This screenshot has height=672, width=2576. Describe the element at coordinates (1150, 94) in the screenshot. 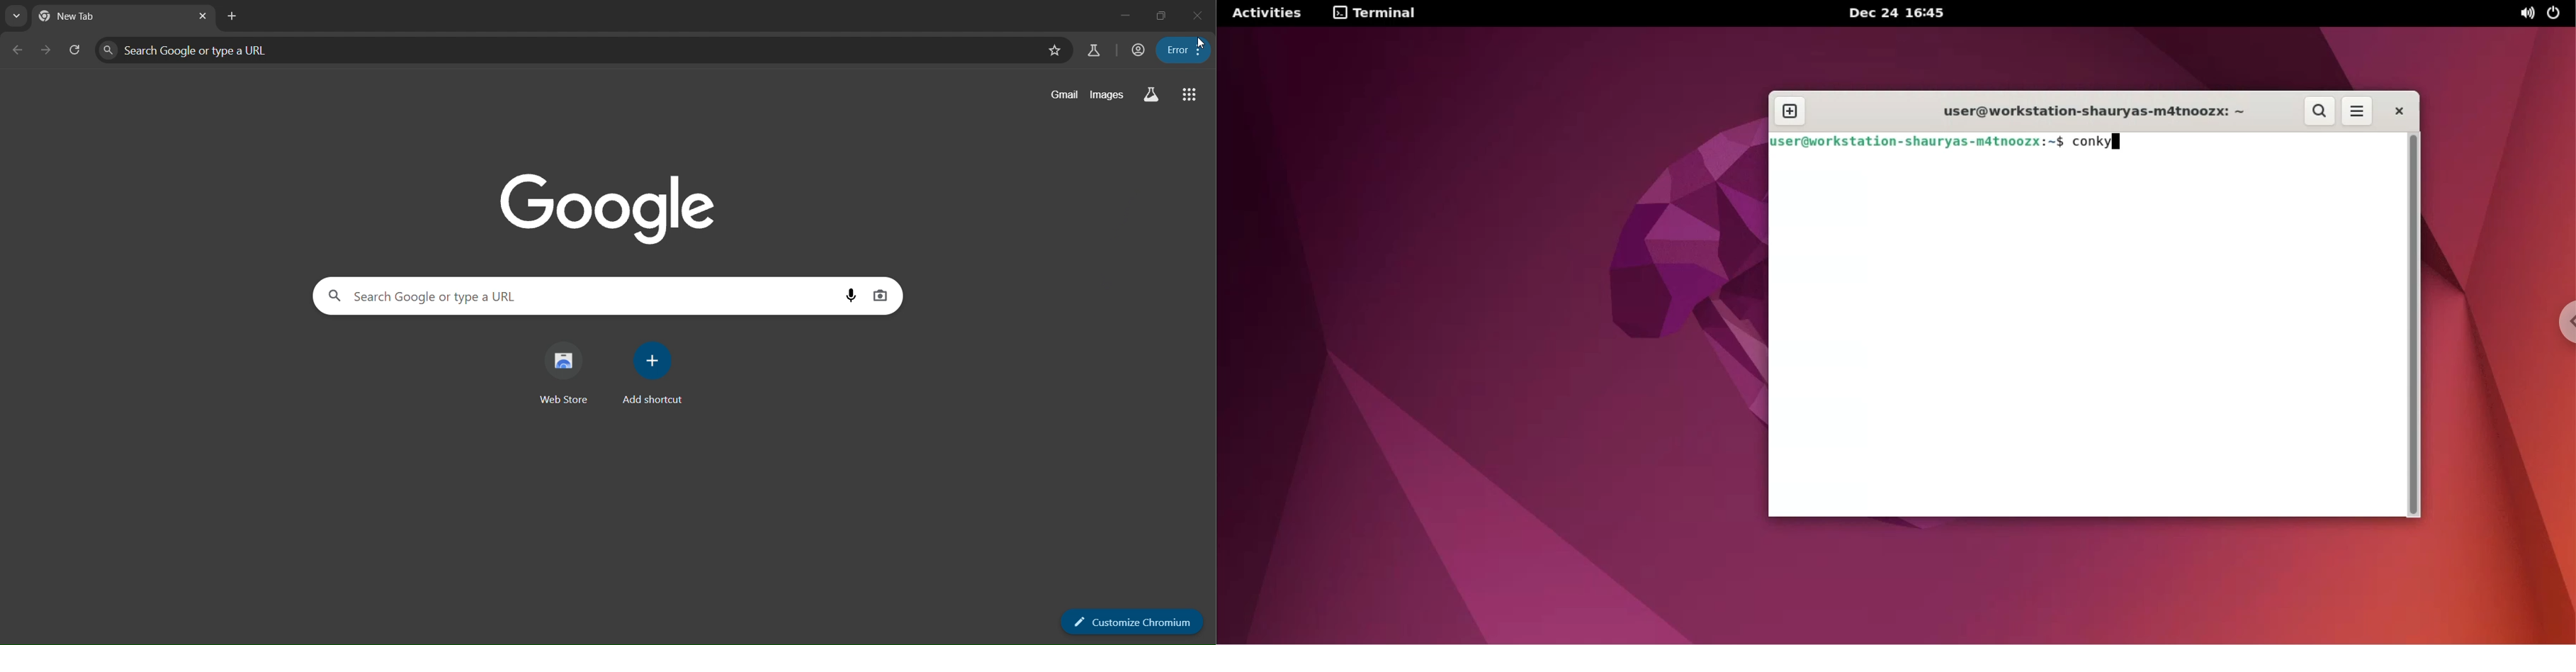

I see `search labs` at that location.